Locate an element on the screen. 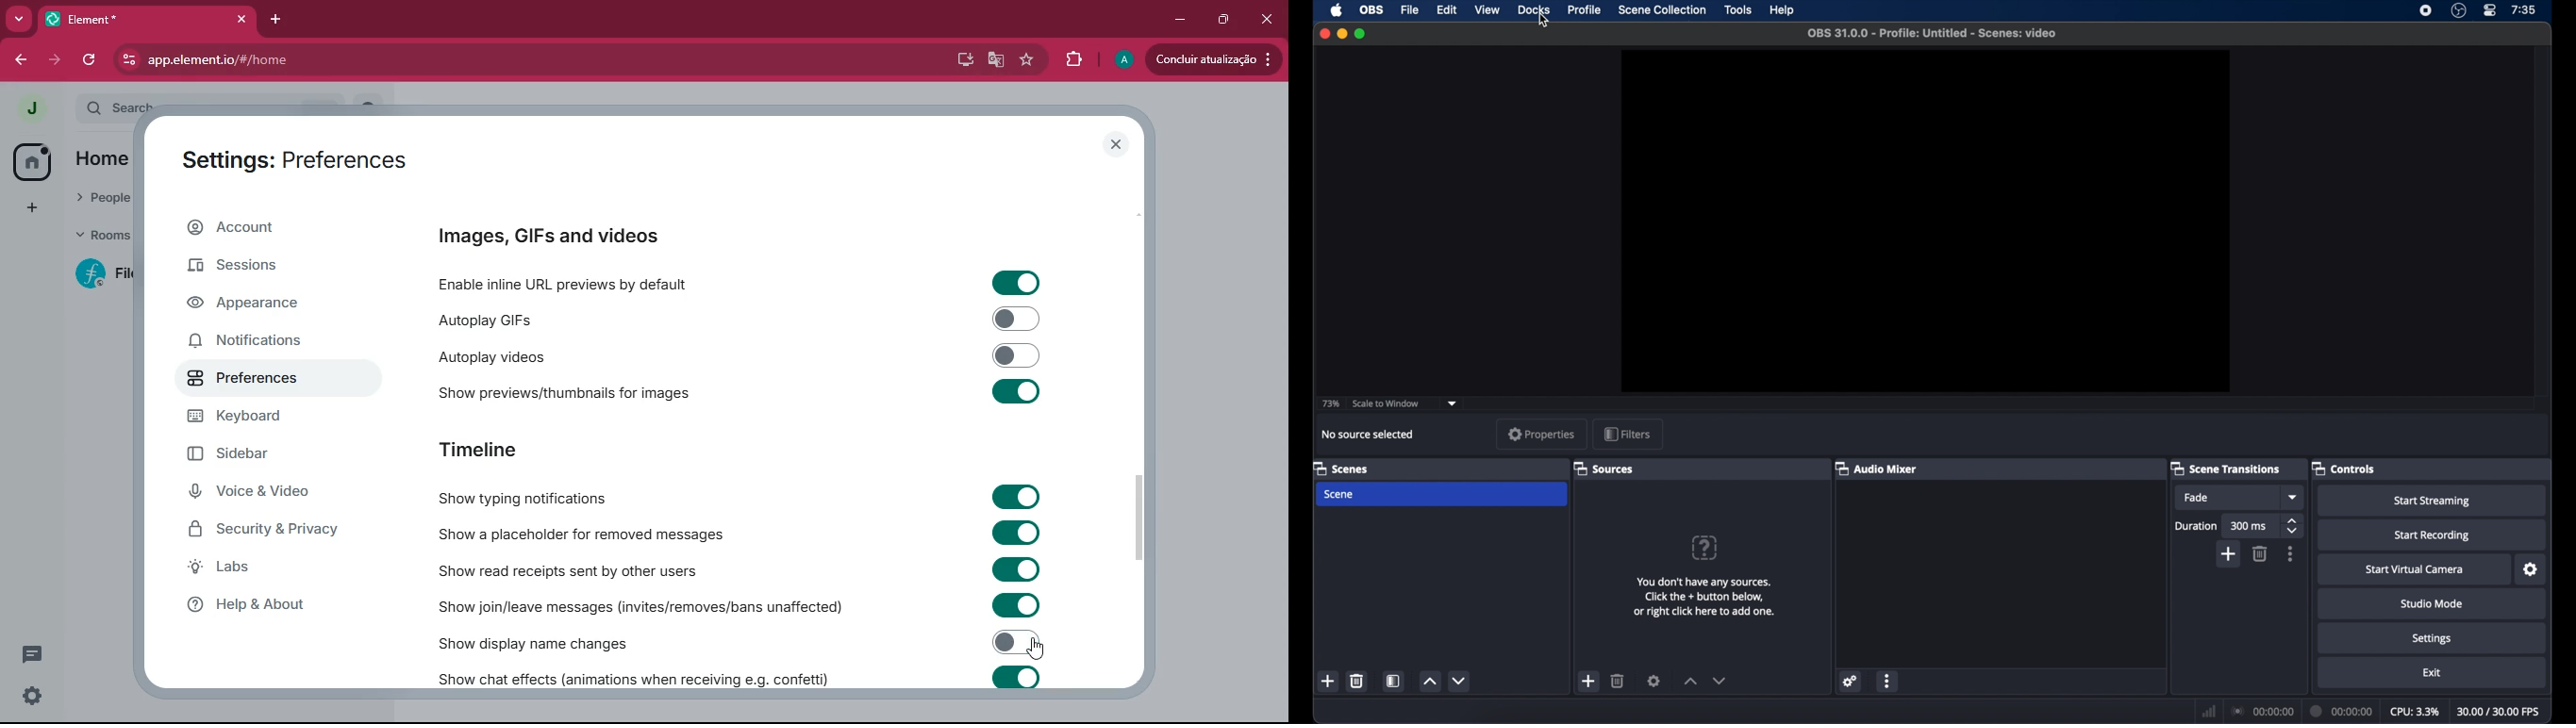  sessions is located at coordinates (257, 264).